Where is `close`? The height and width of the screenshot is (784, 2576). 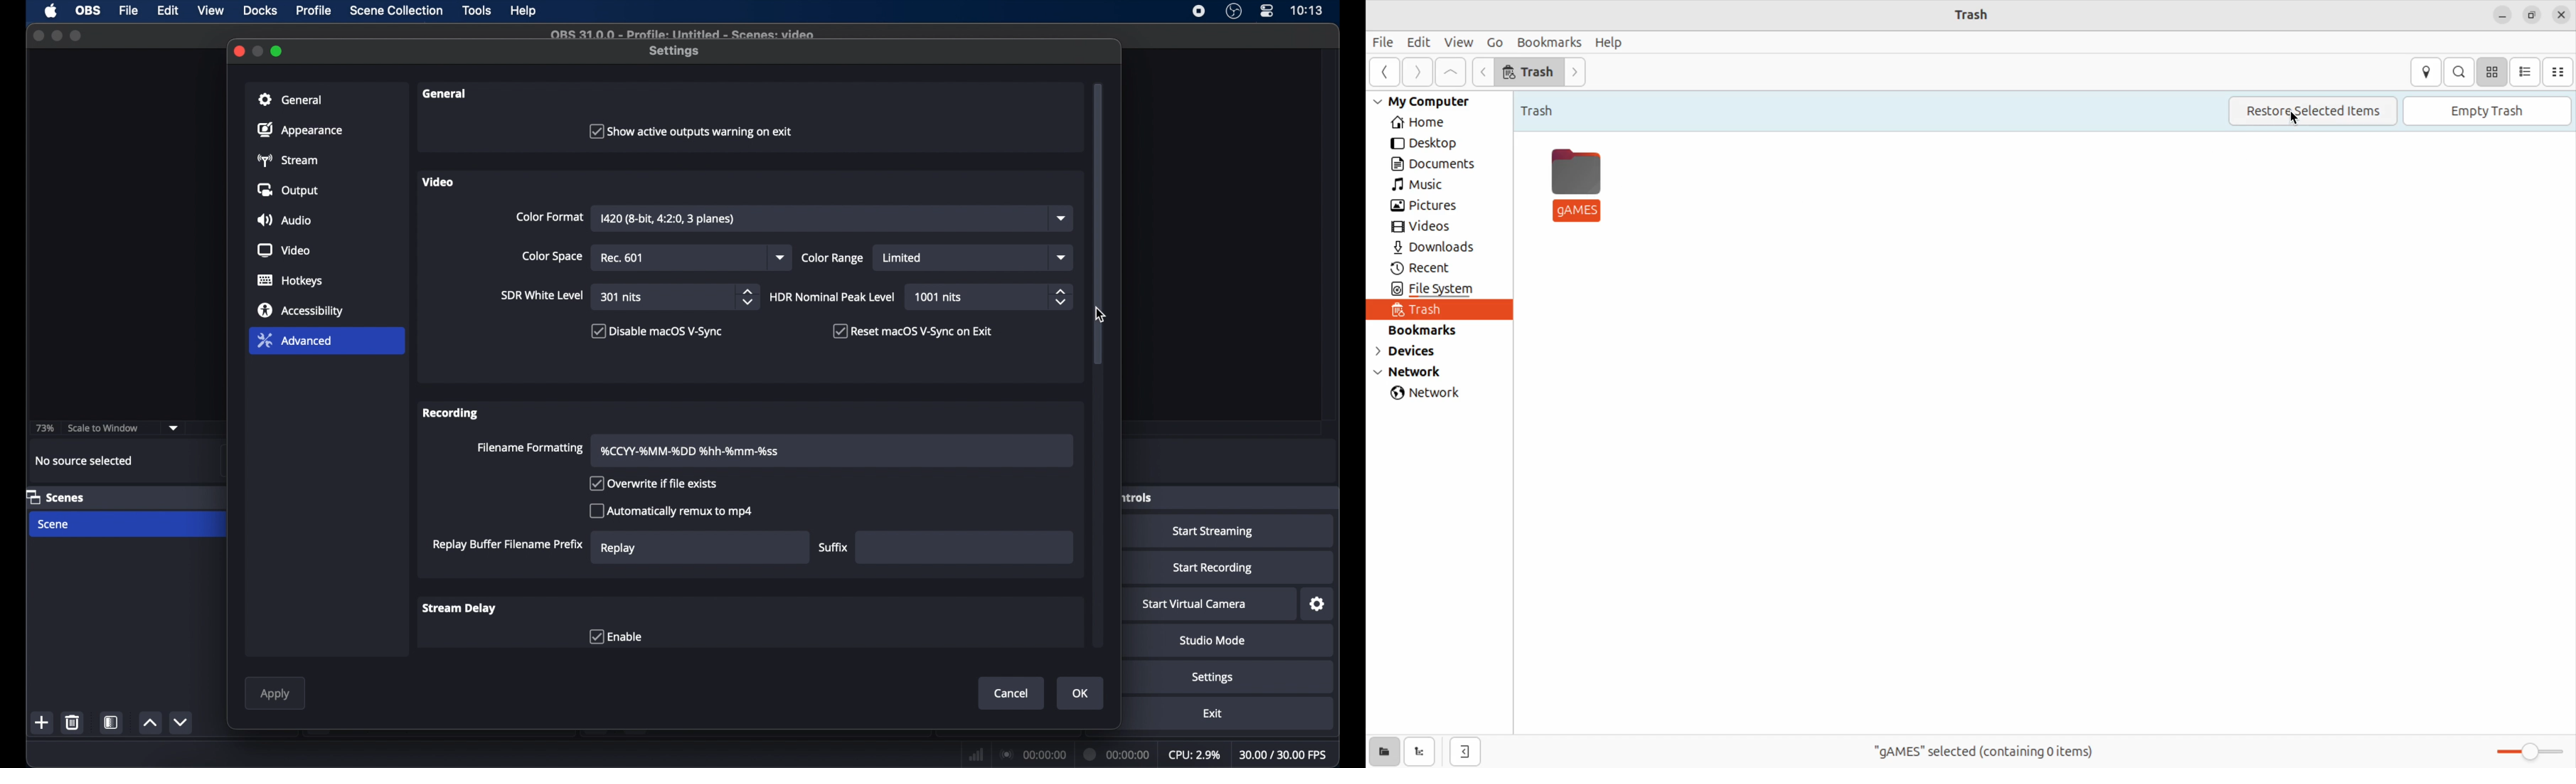 close is located at coordinates (38, 36).